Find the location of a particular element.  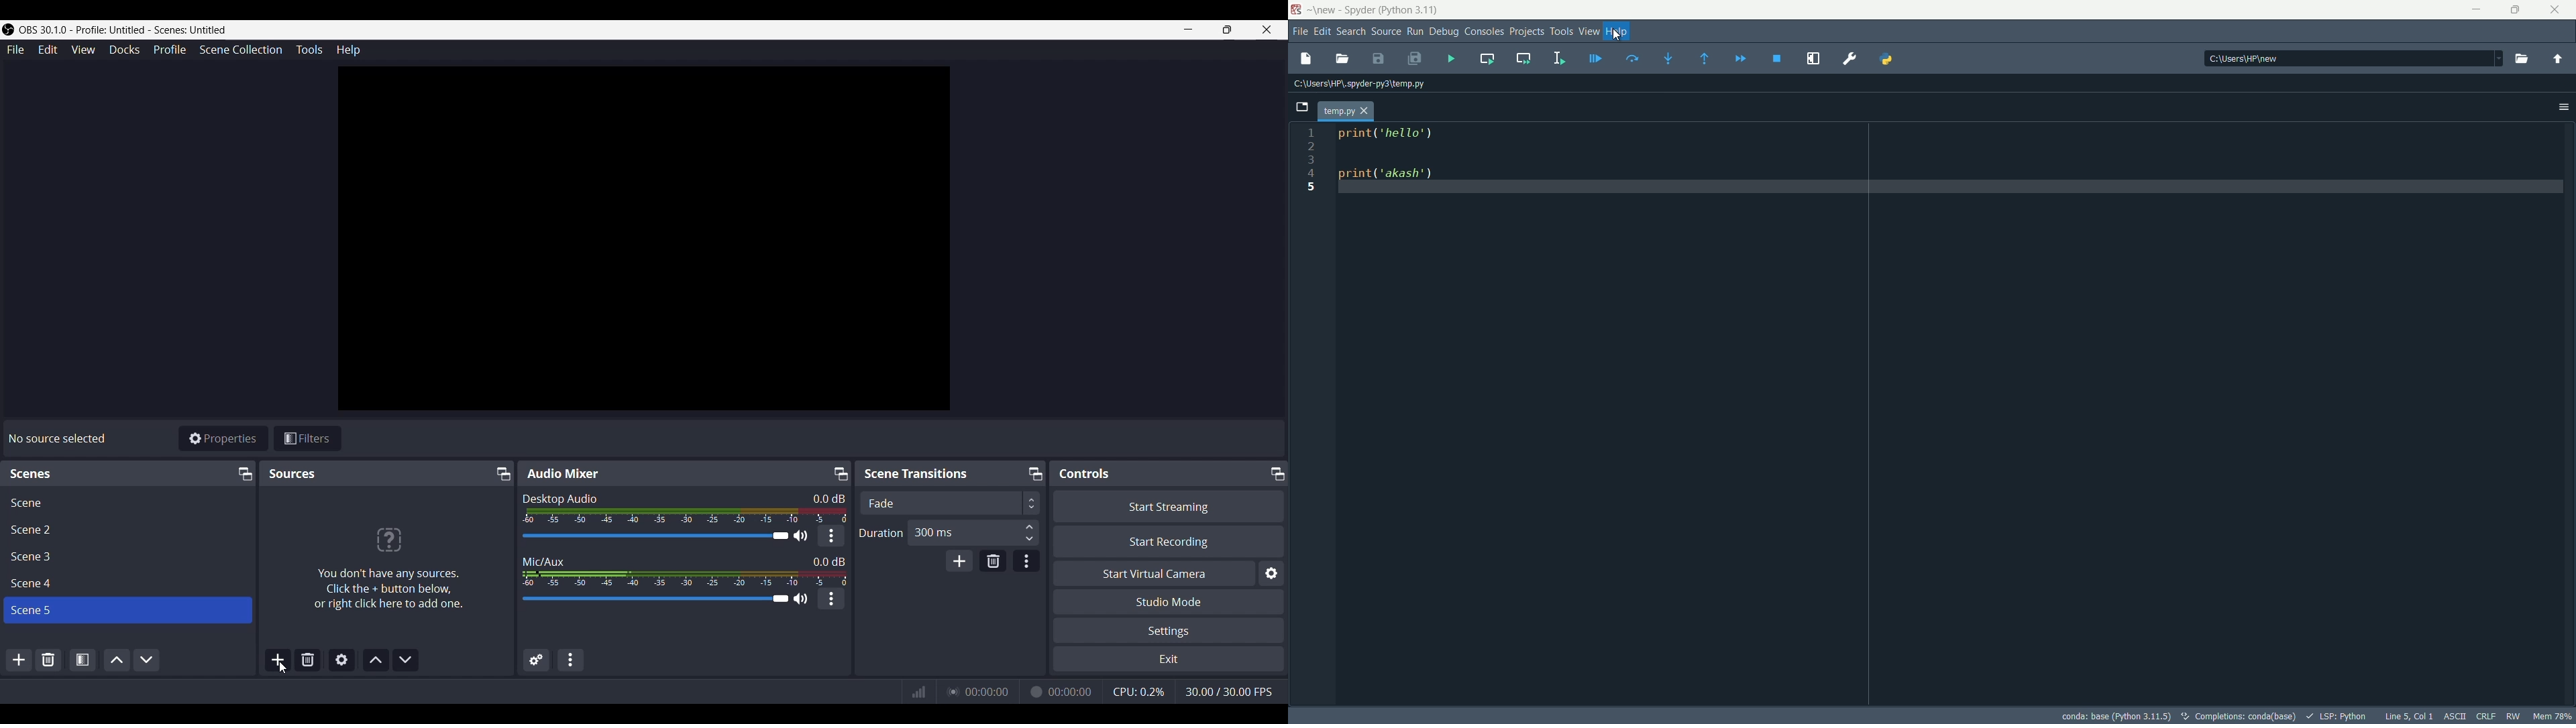

Move Scene Down is located at coordinates (146, 660).